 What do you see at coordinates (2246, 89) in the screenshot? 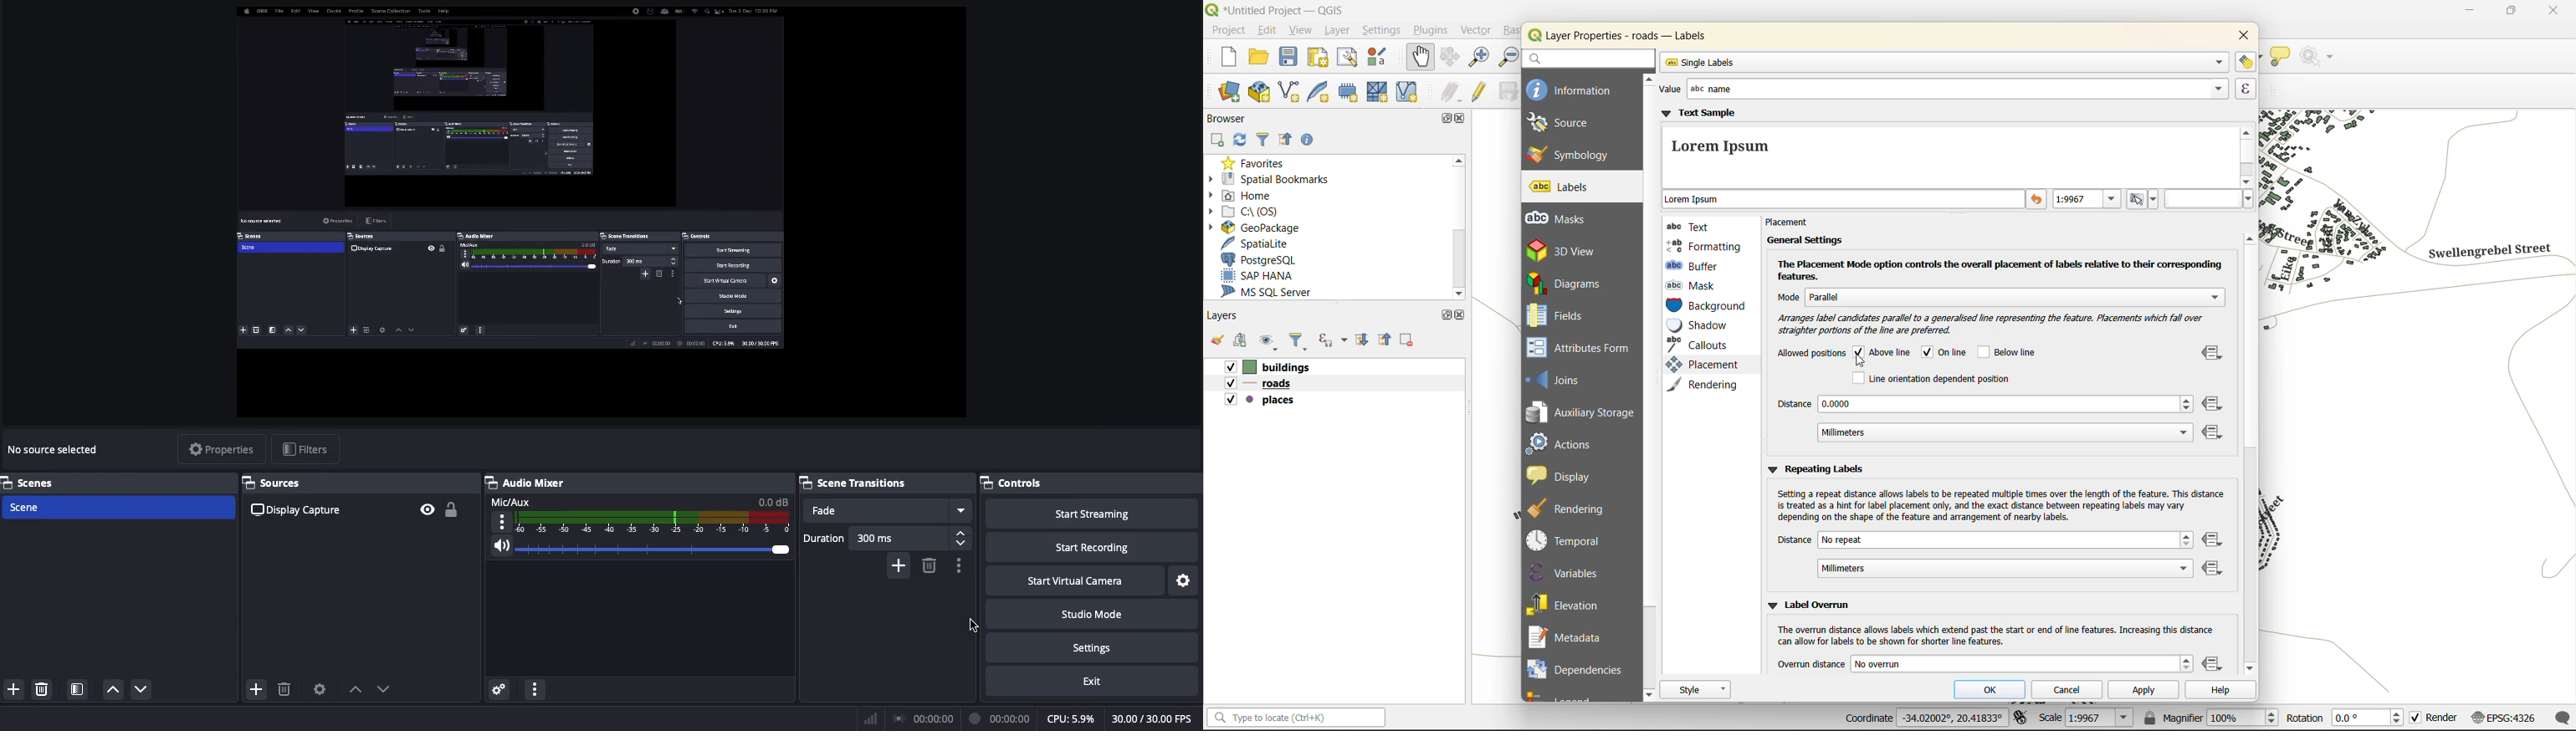
I see `expression builder` at bounding box center [2246, 89].